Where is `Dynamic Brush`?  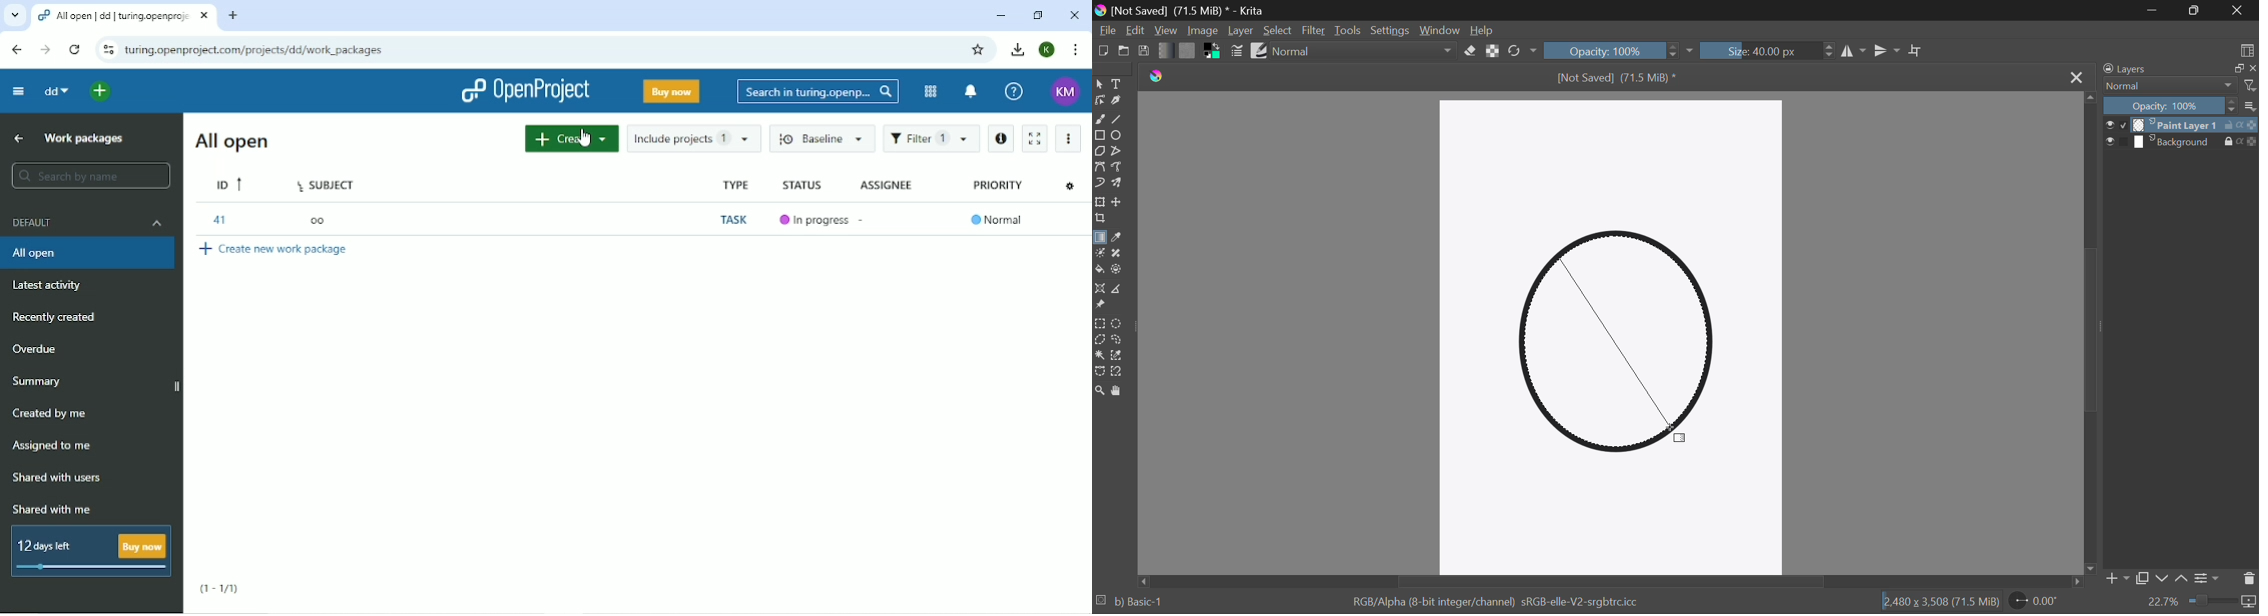
Dynamic Brush is located at coordinates (1100, 184).